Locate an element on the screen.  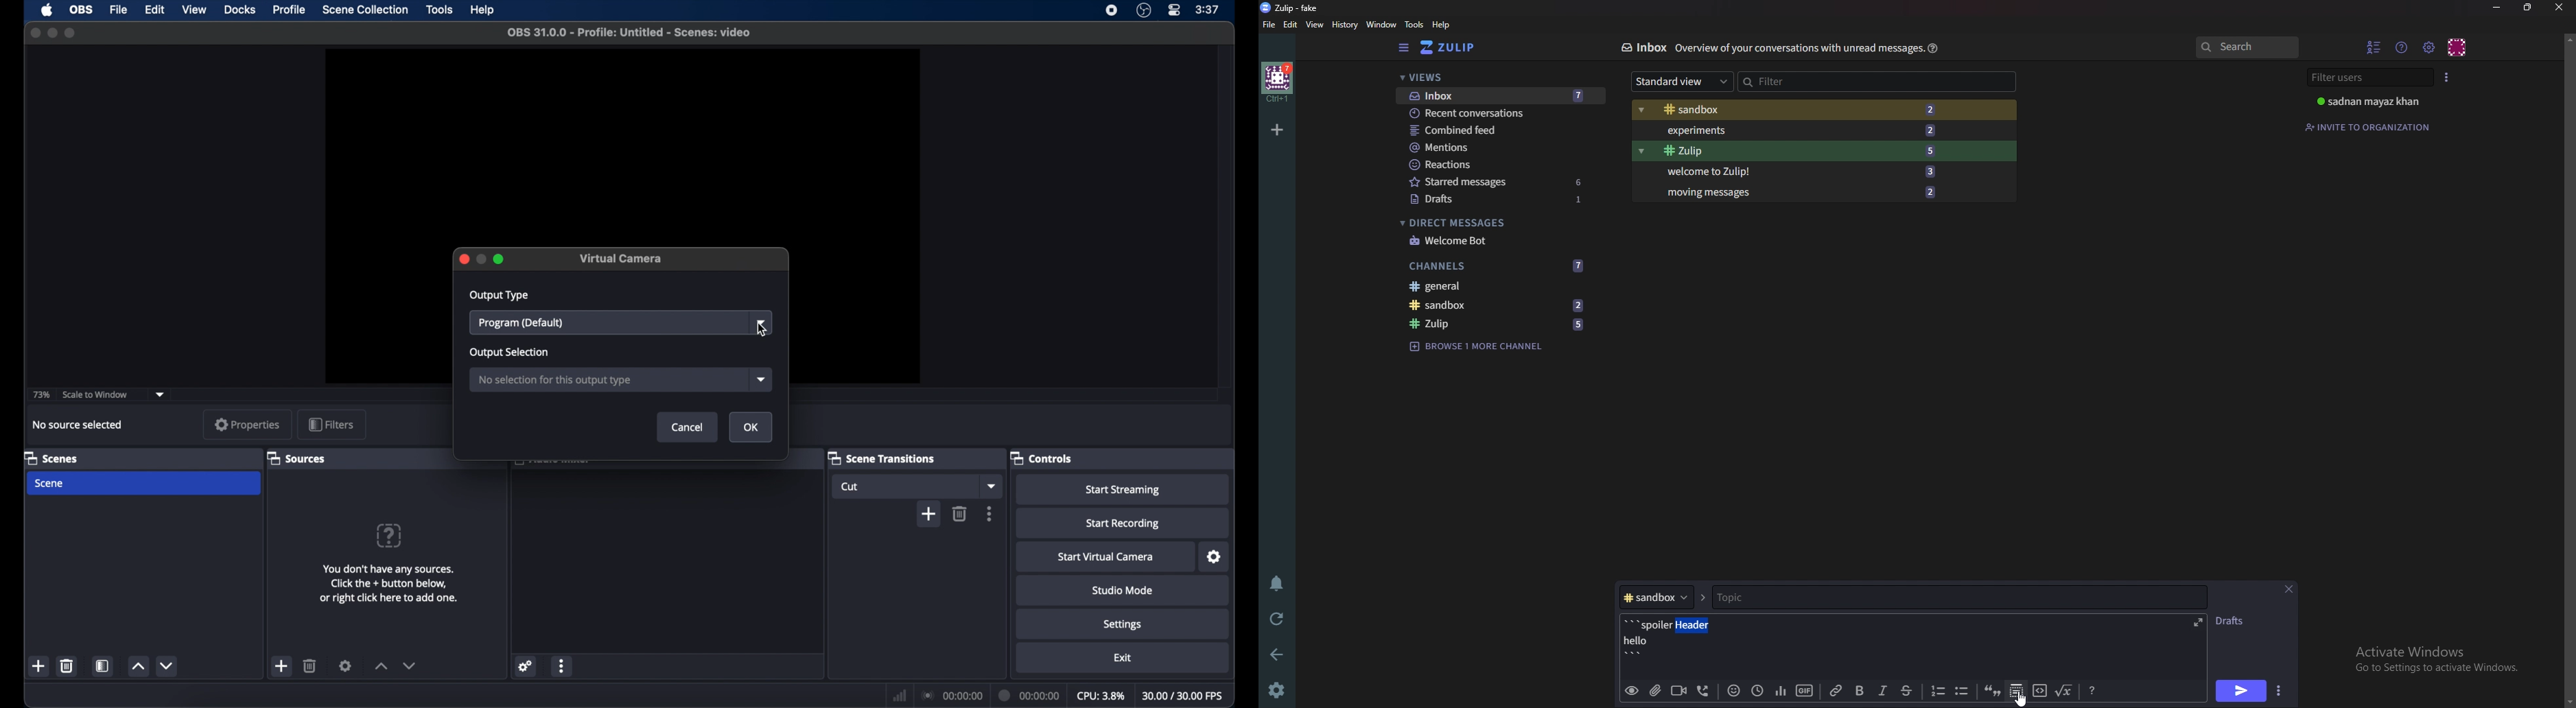
filters is located at coordinates (330, 423).